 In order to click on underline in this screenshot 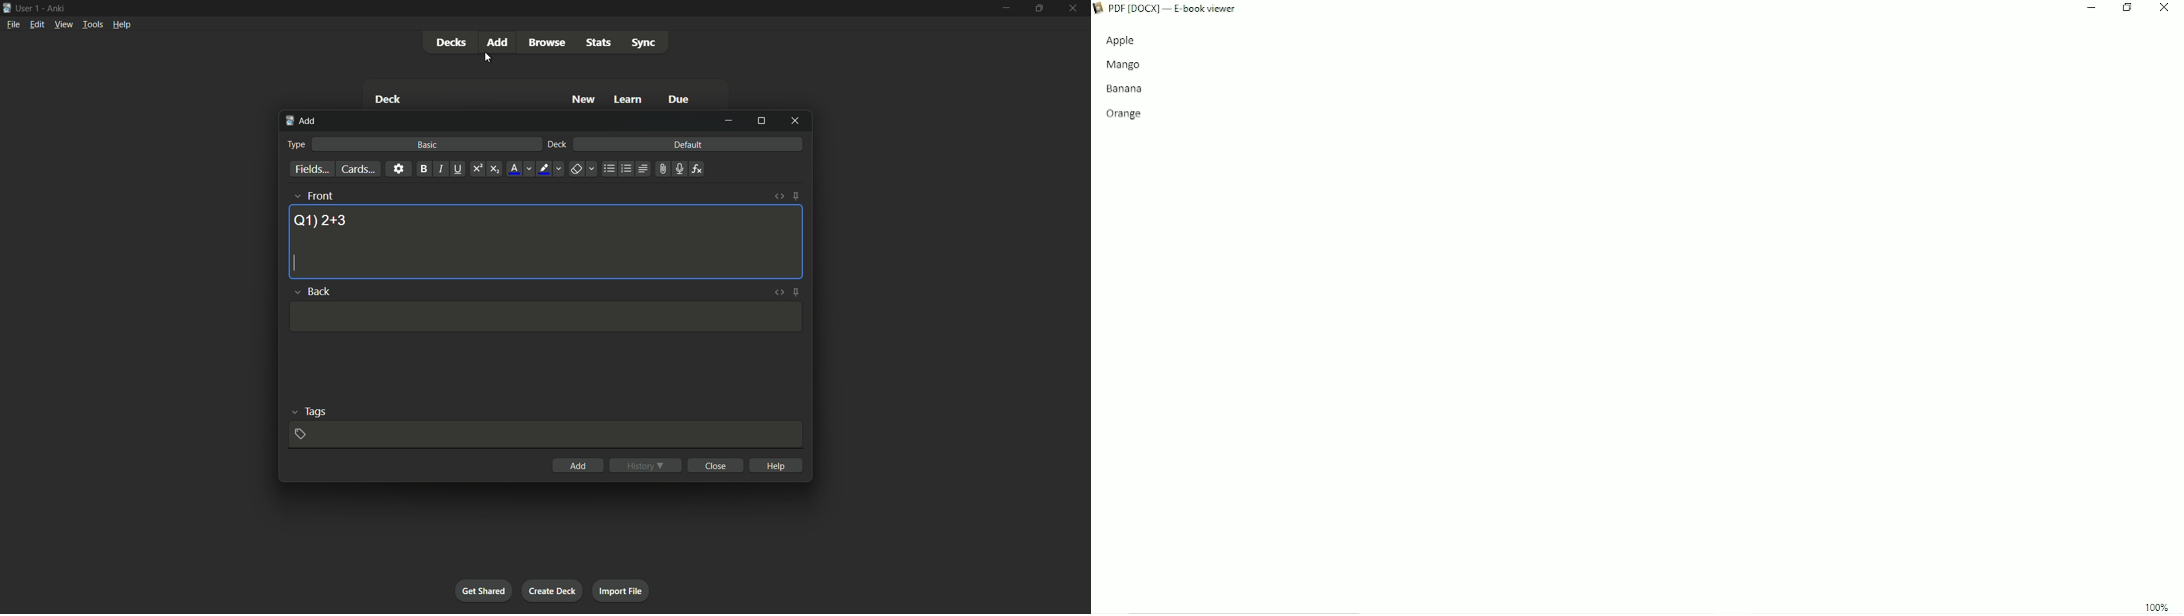, I will do `click(458, 169)`.